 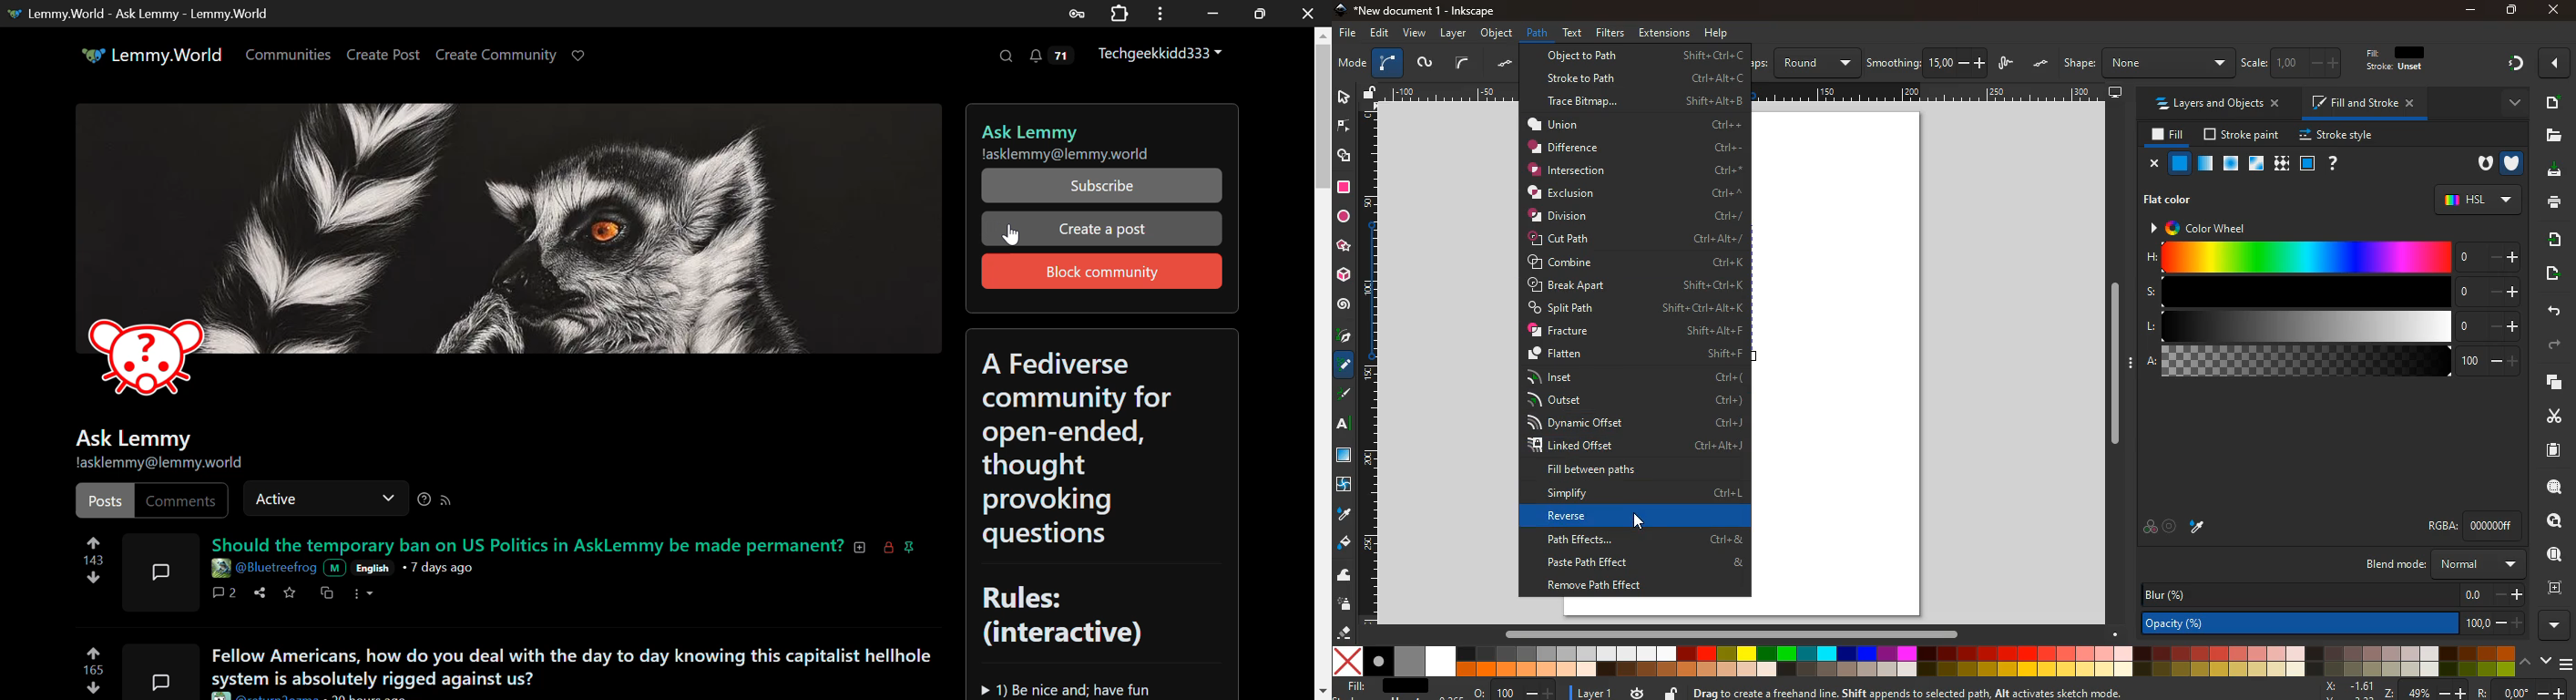 I want to click on spray, so click(x=1345, y=605).